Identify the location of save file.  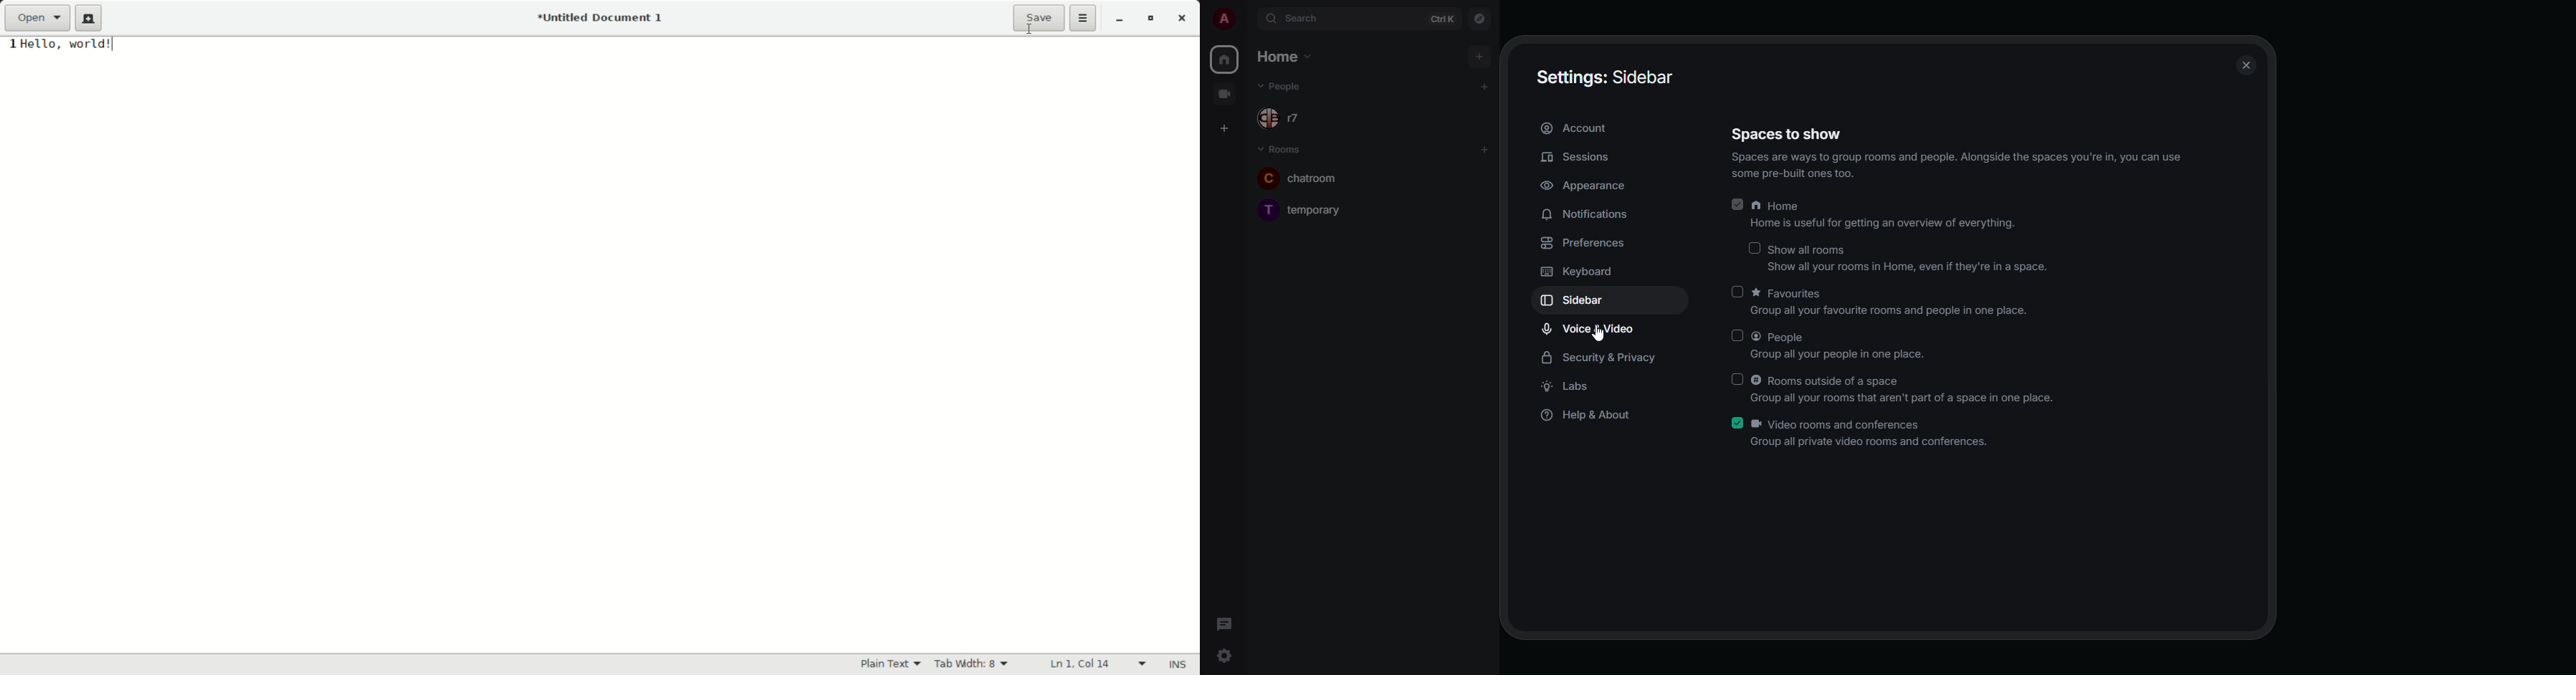
(1040, 18).